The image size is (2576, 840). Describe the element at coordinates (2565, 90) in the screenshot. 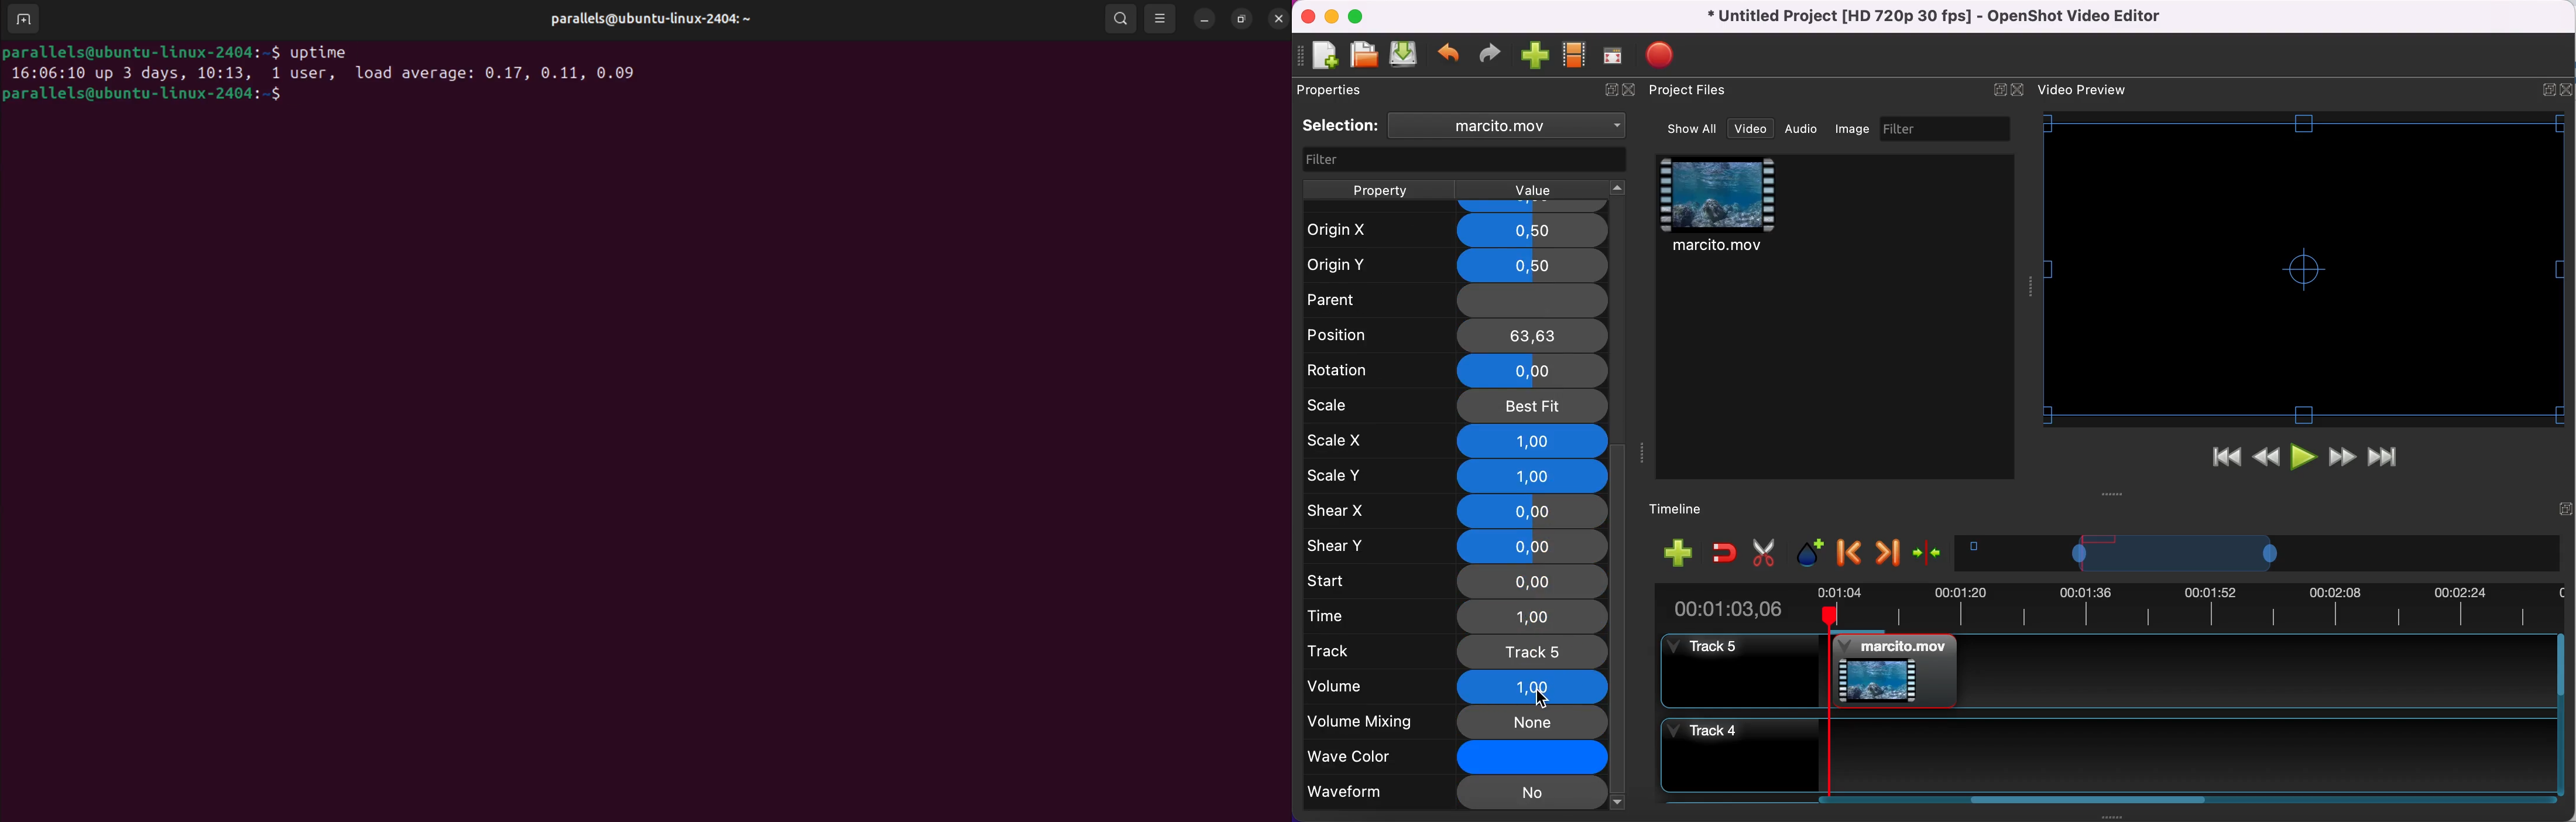

I see `Close` at that location.